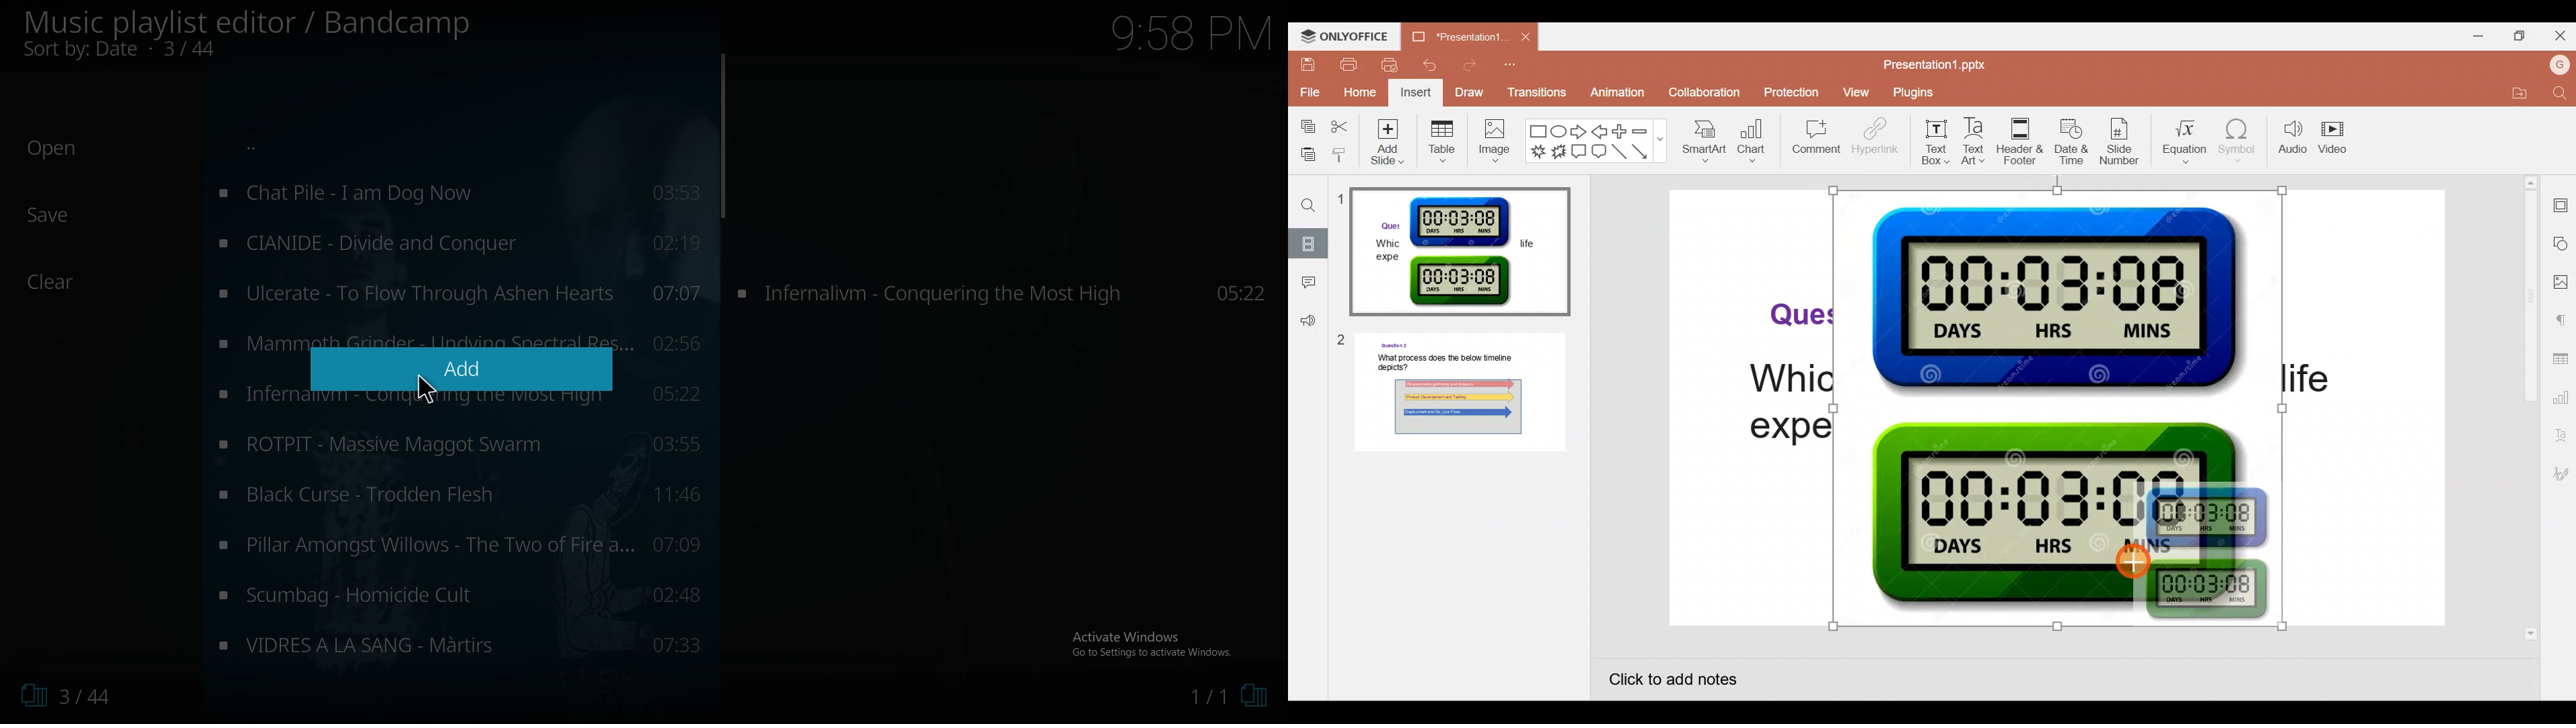 The width and height of the screenshot is (2576, 728). I want to click on music, so click(458, 444).